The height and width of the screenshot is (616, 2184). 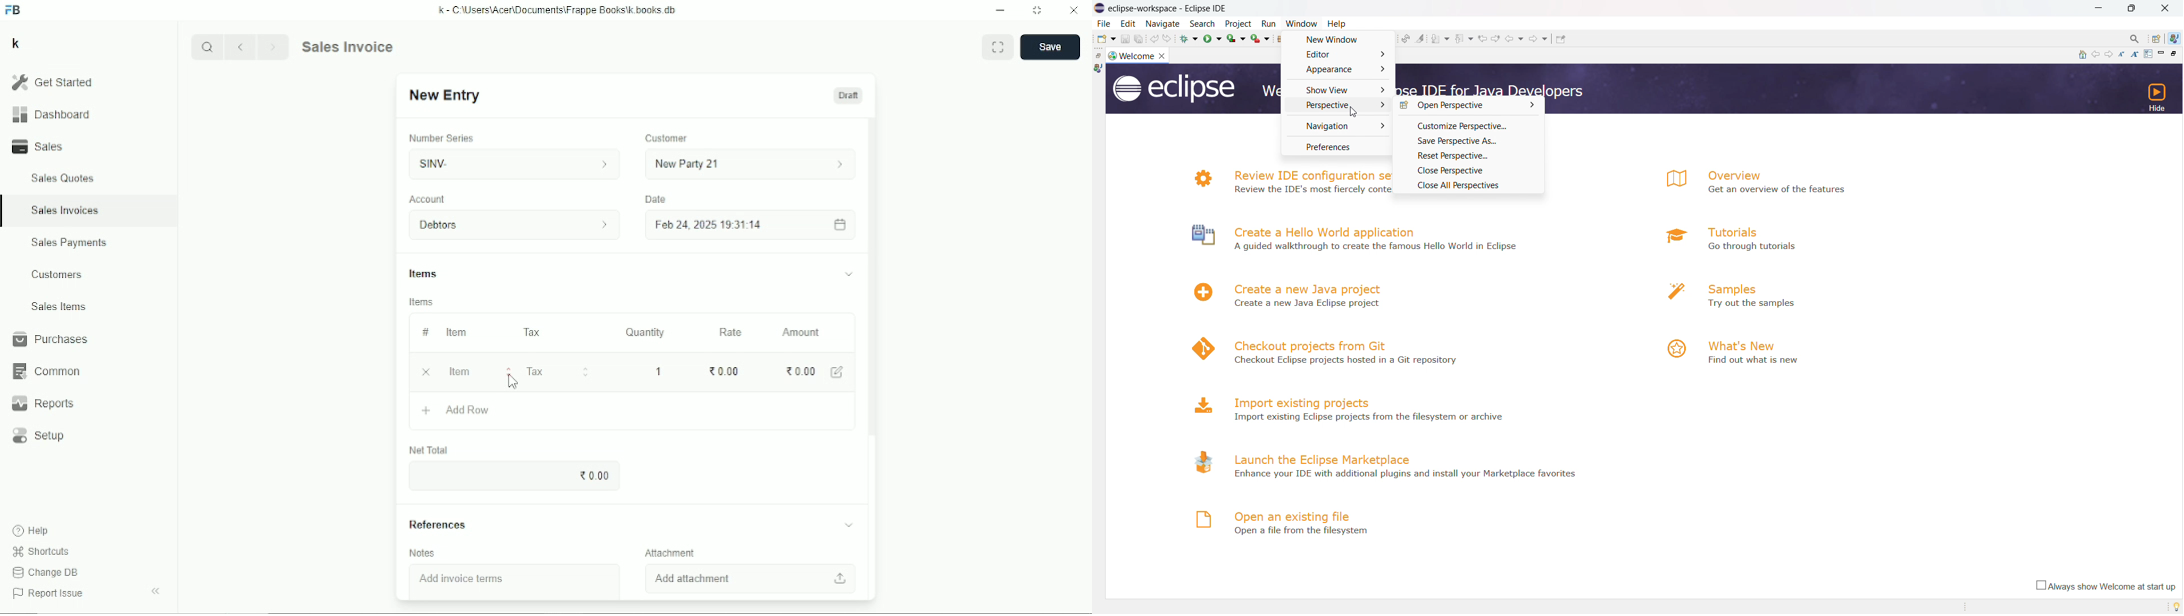 What do you see at coordinates (58, 307) in the screenshot?
I see `Sales items` at bounding box center [58, 307].